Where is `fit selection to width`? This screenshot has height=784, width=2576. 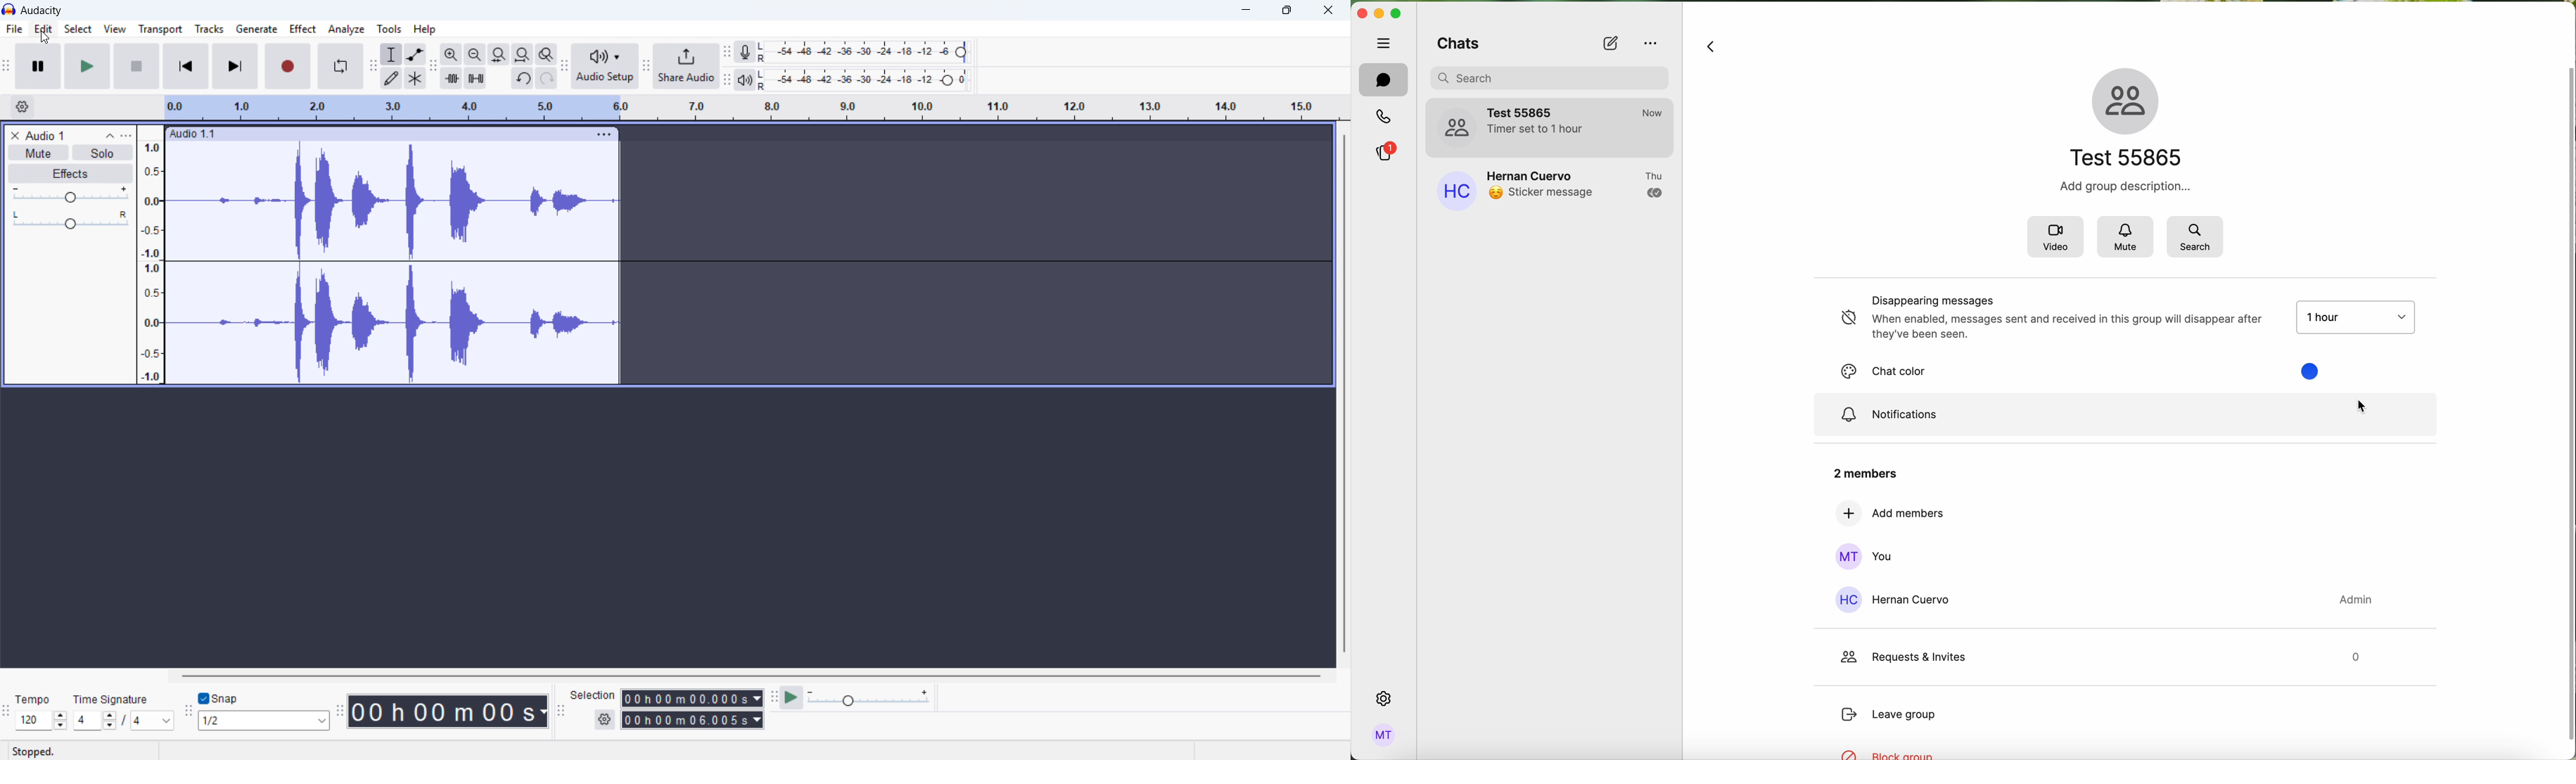
fit selection to width is located at coordinates (499, 54).